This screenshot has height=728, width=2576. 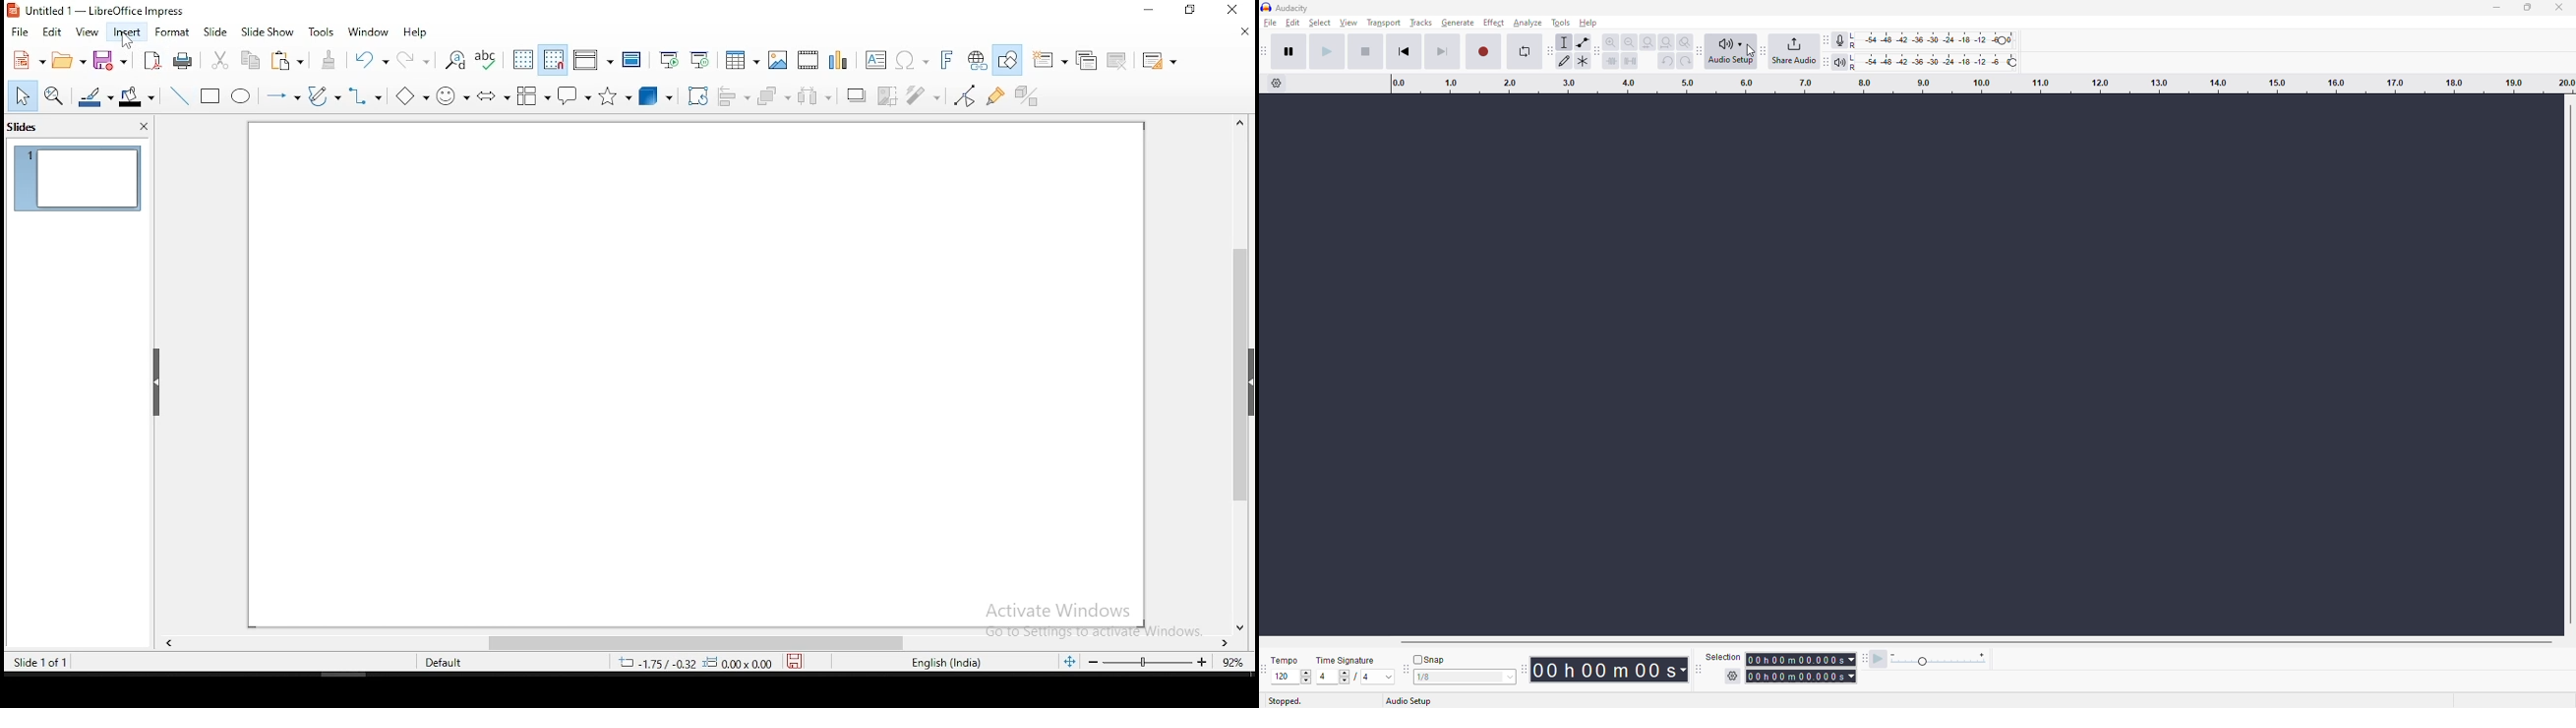 What do you see at coordinates (671, 57) in the screenshot?
I see `start from first slide` at bounding box center [671, 57].